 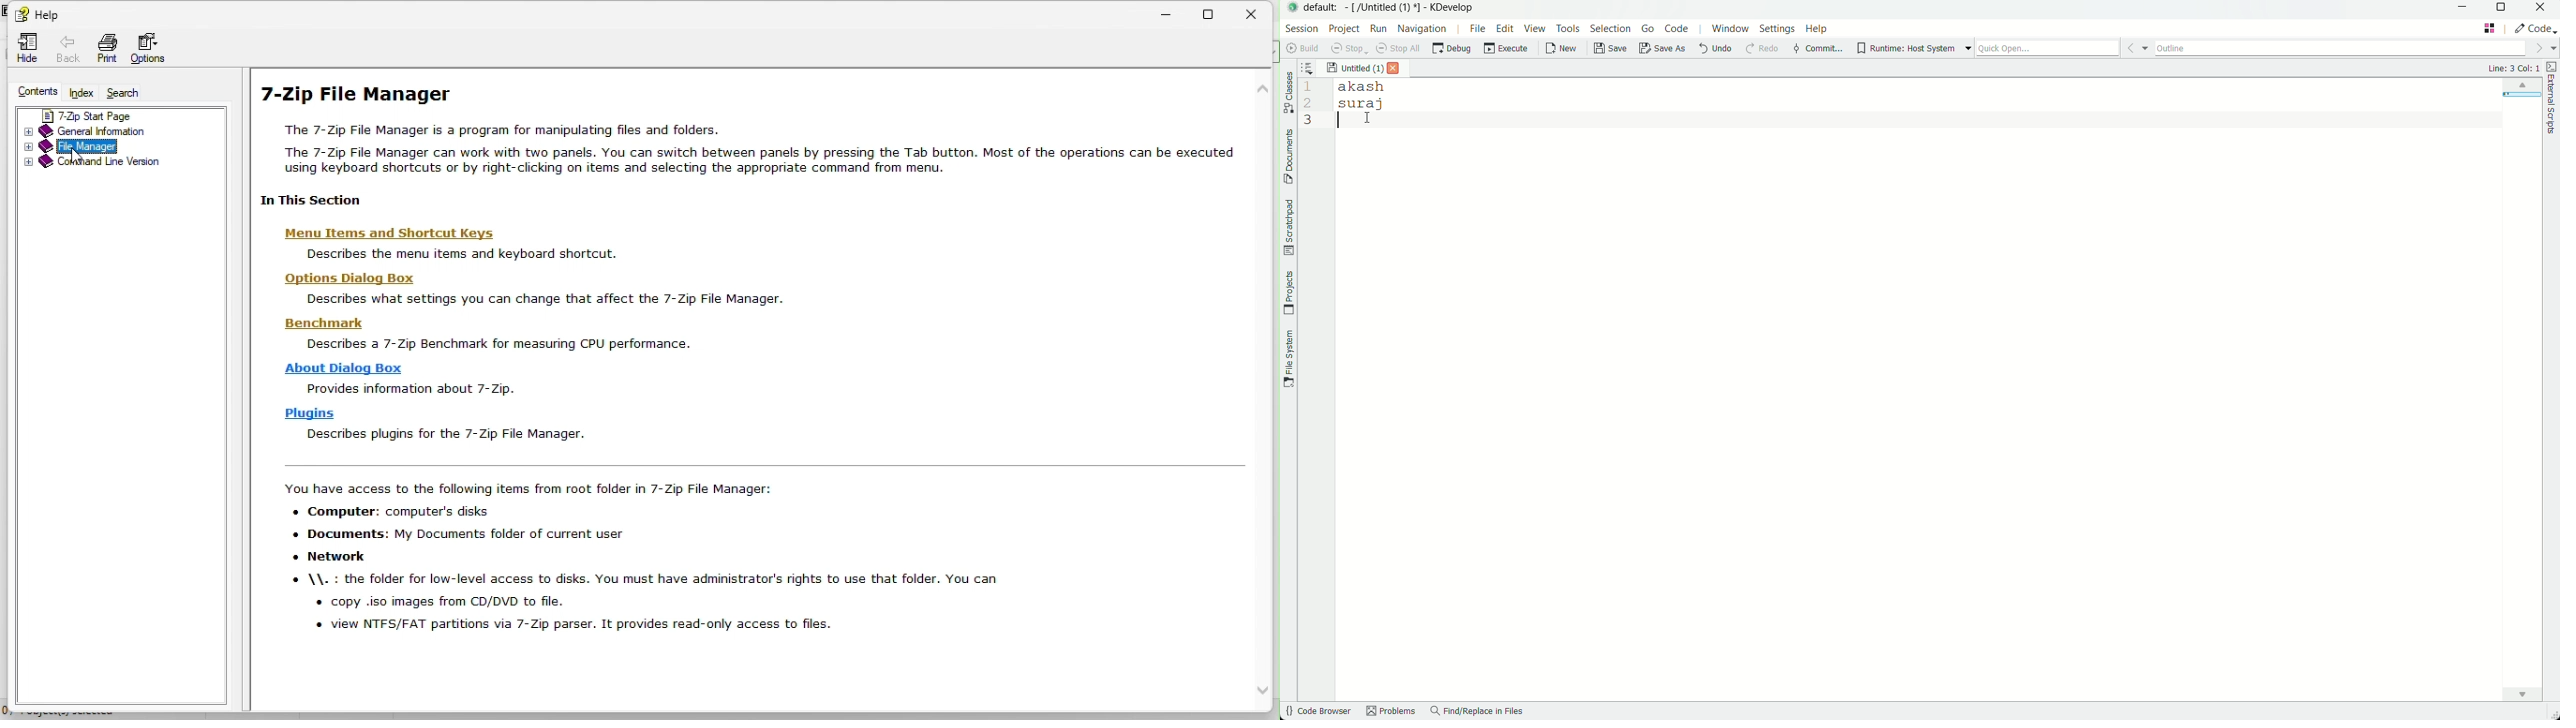 I want to click on debug, so click(x=1453, y=49).